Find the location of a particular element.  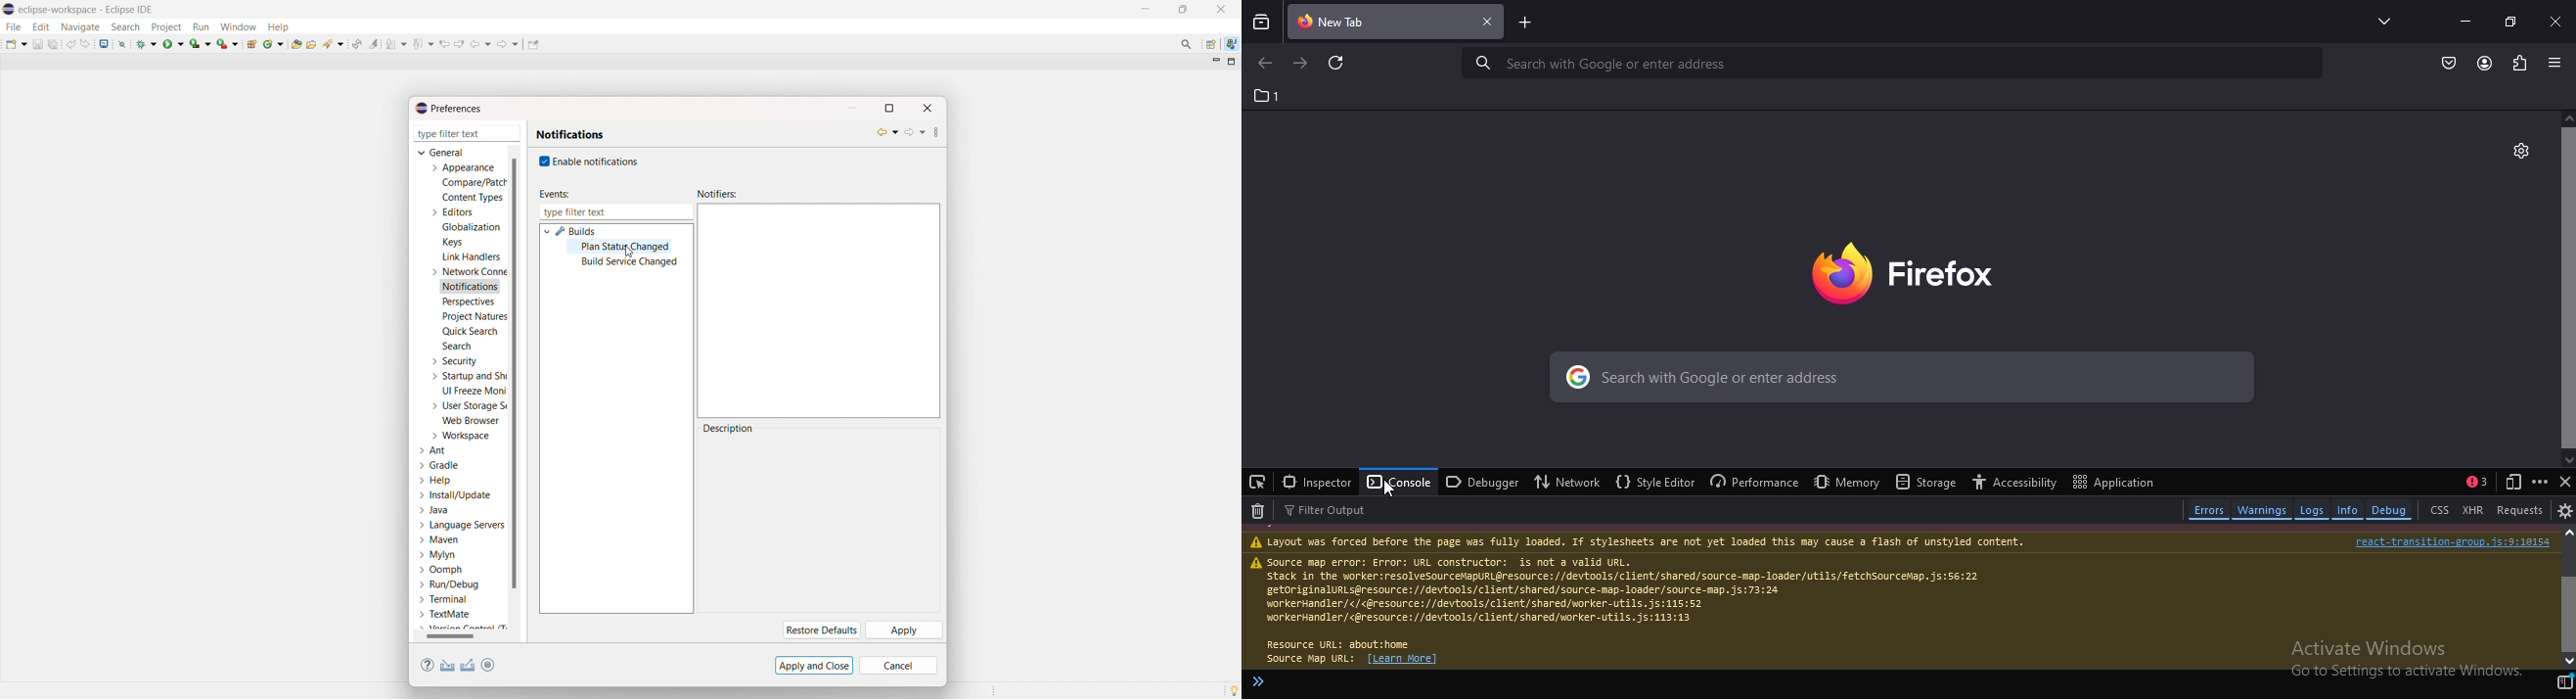

window is located at coordinates (238, 27).